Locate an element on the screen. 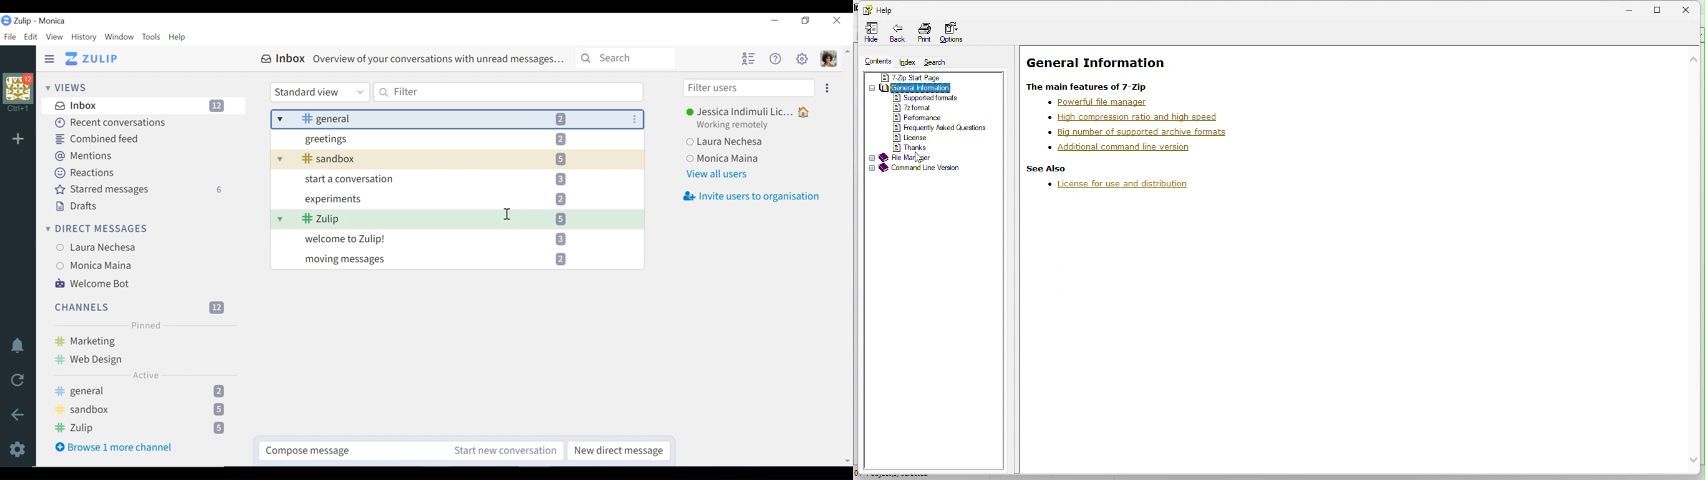 The height and width of the screenshot is (504, 1708). New direct messages is located at coordinates (618, 450).